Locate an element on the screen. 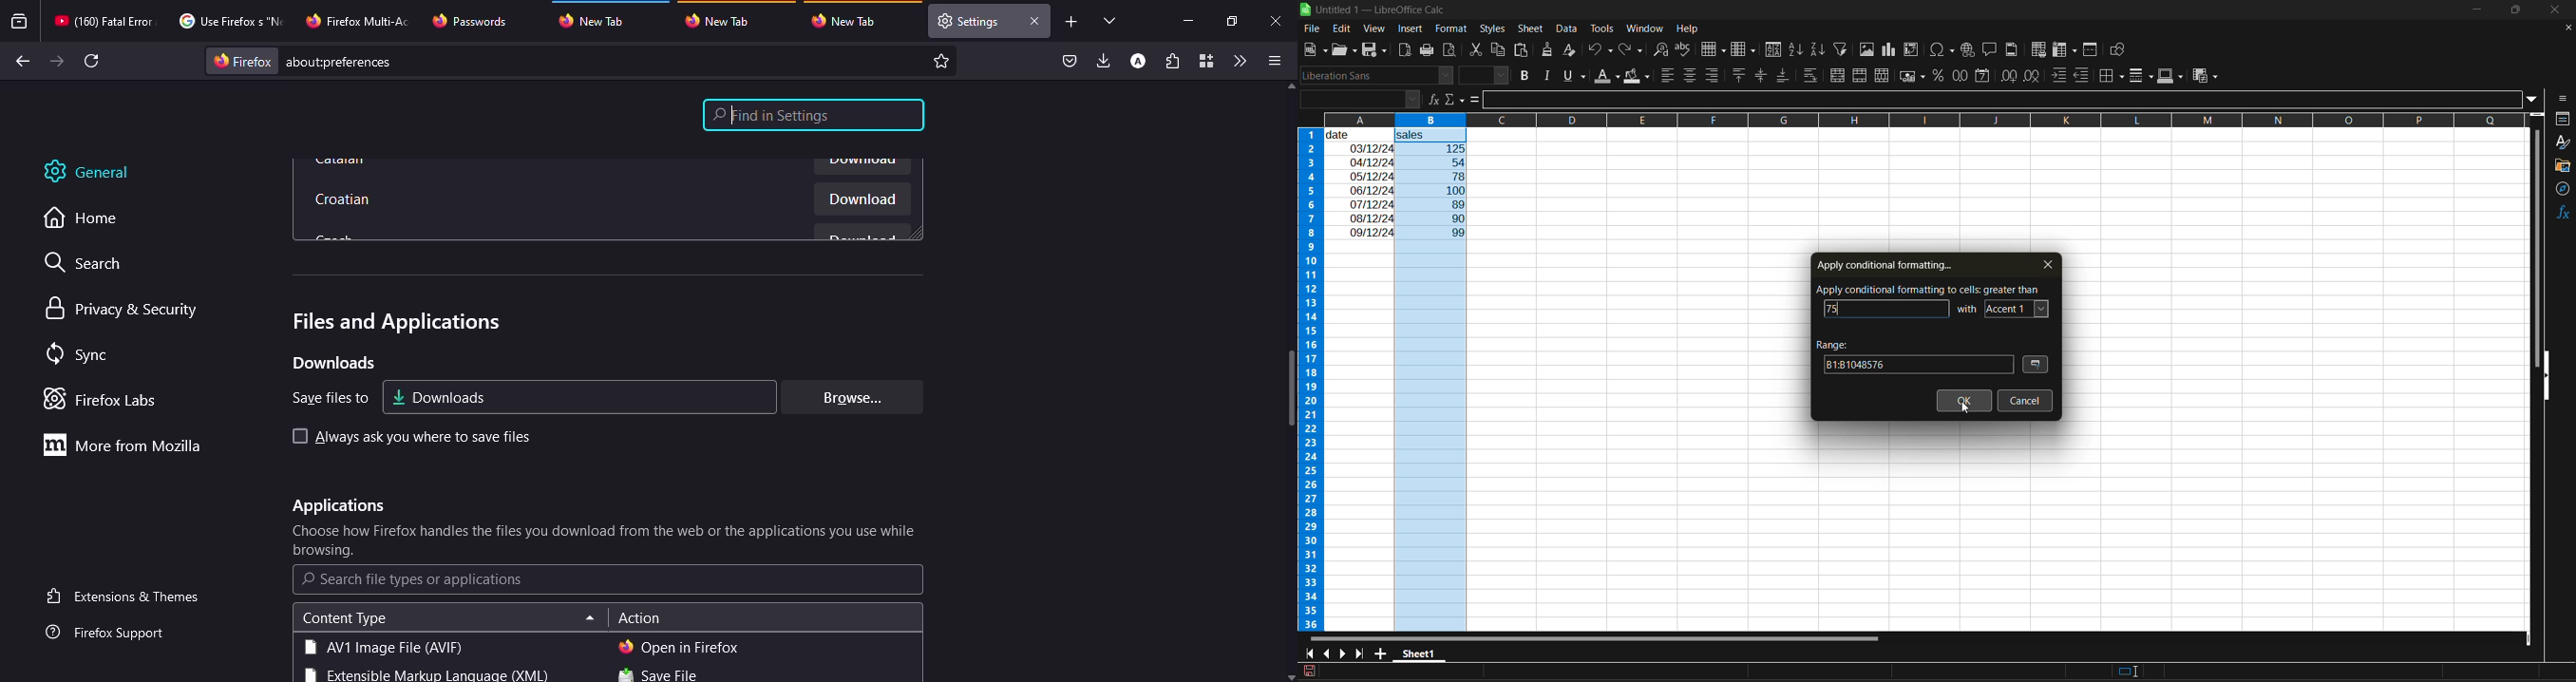  underline is located at coordinates (1577, 76).